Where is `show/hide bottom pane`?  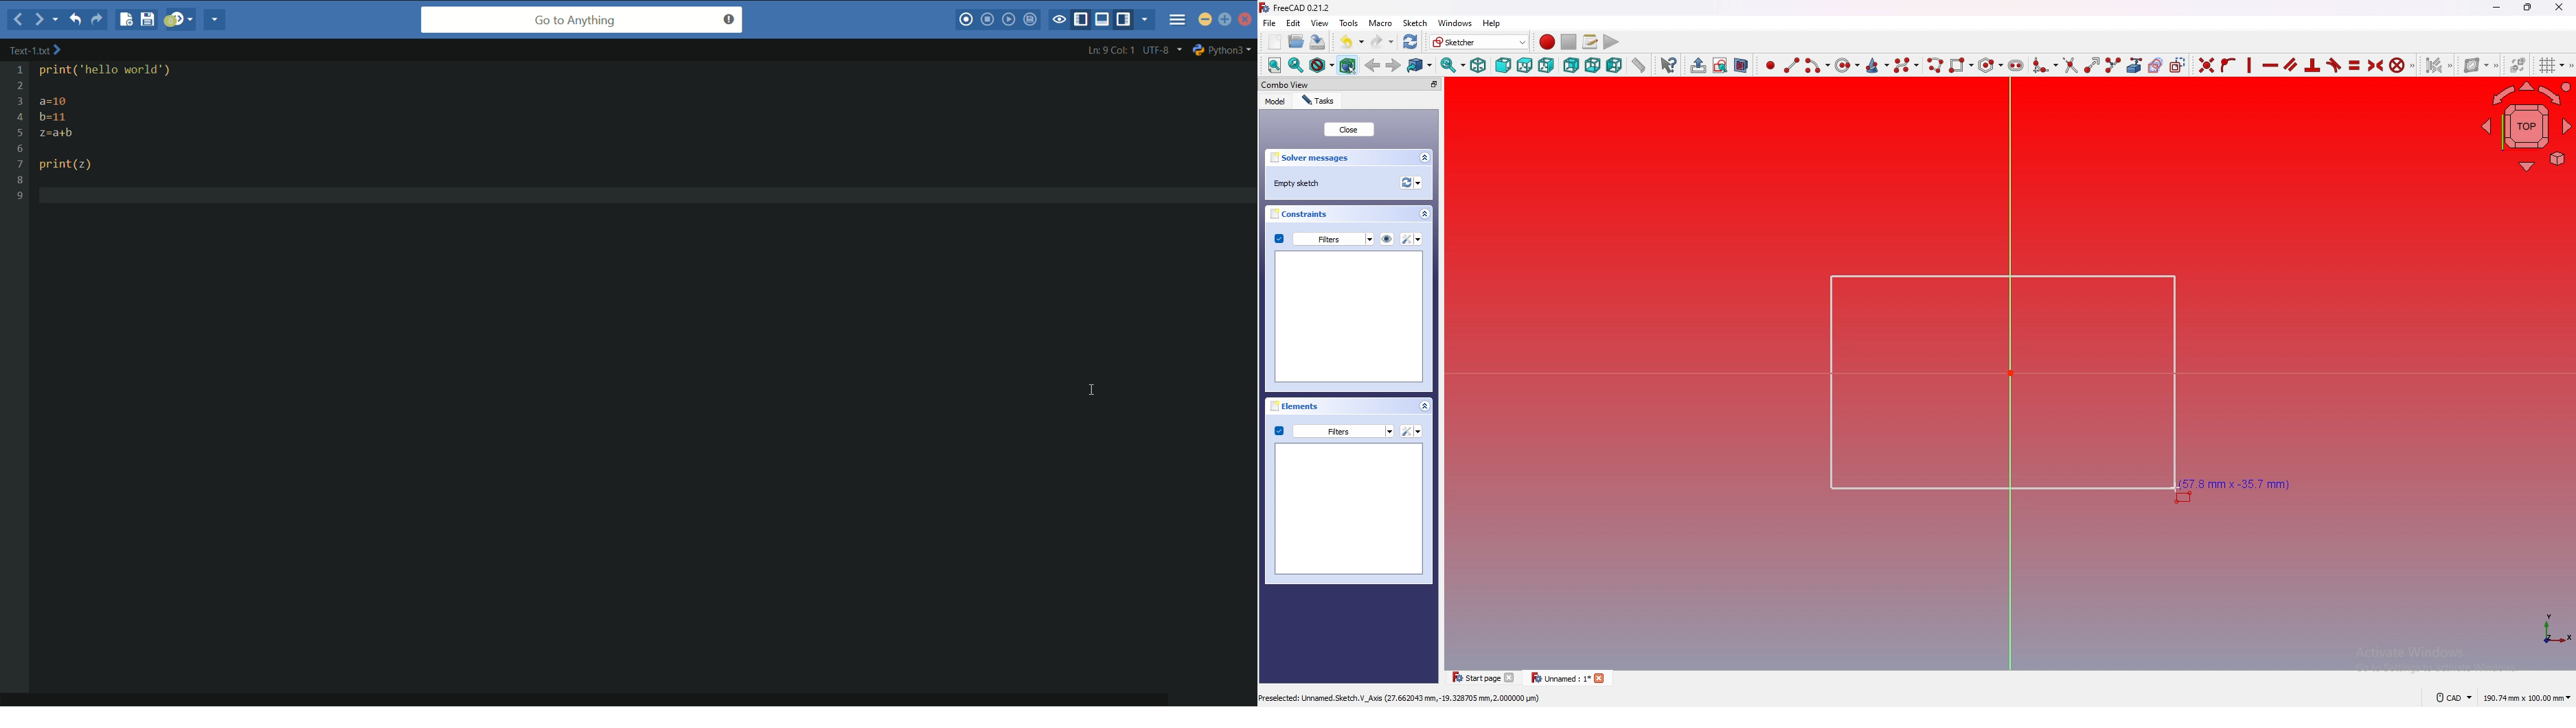
show/hide bottom pane is located at coordinates (1105, 20).